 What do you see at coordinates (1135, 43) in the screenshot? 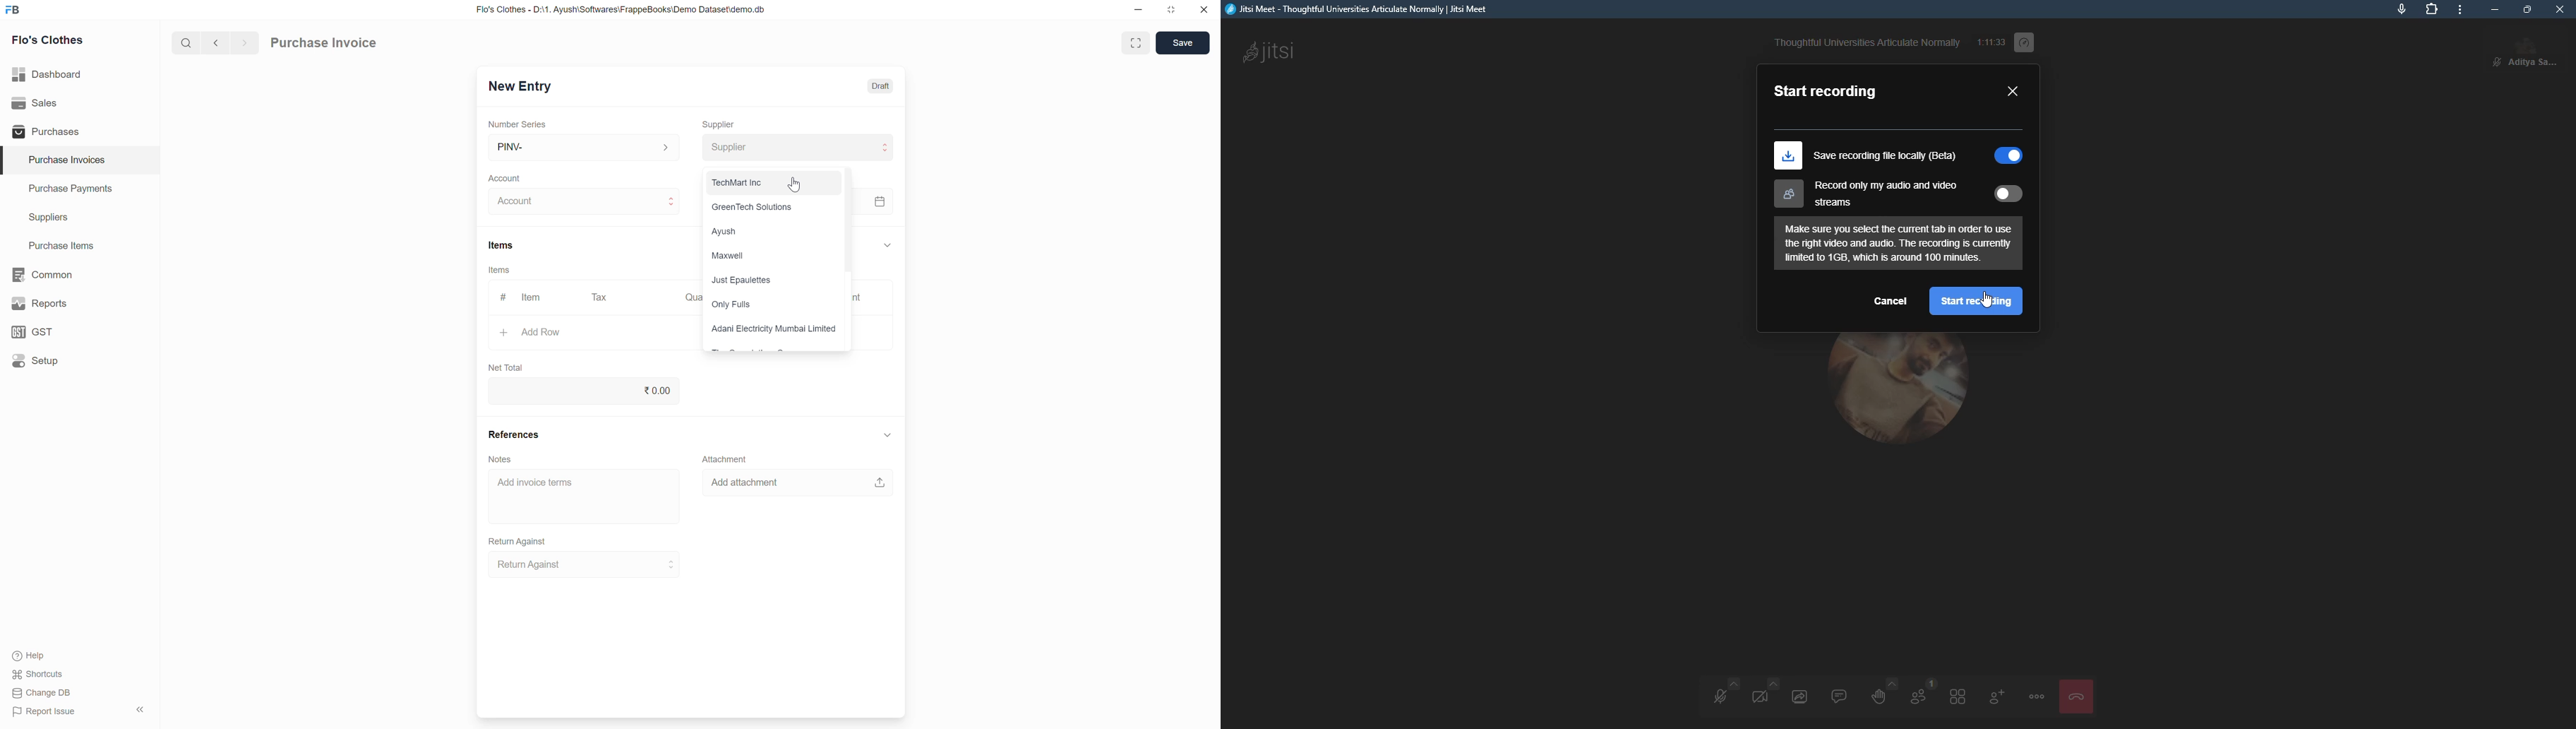
I see `Toggle between form and full width` at bounding box center [1135, 43].